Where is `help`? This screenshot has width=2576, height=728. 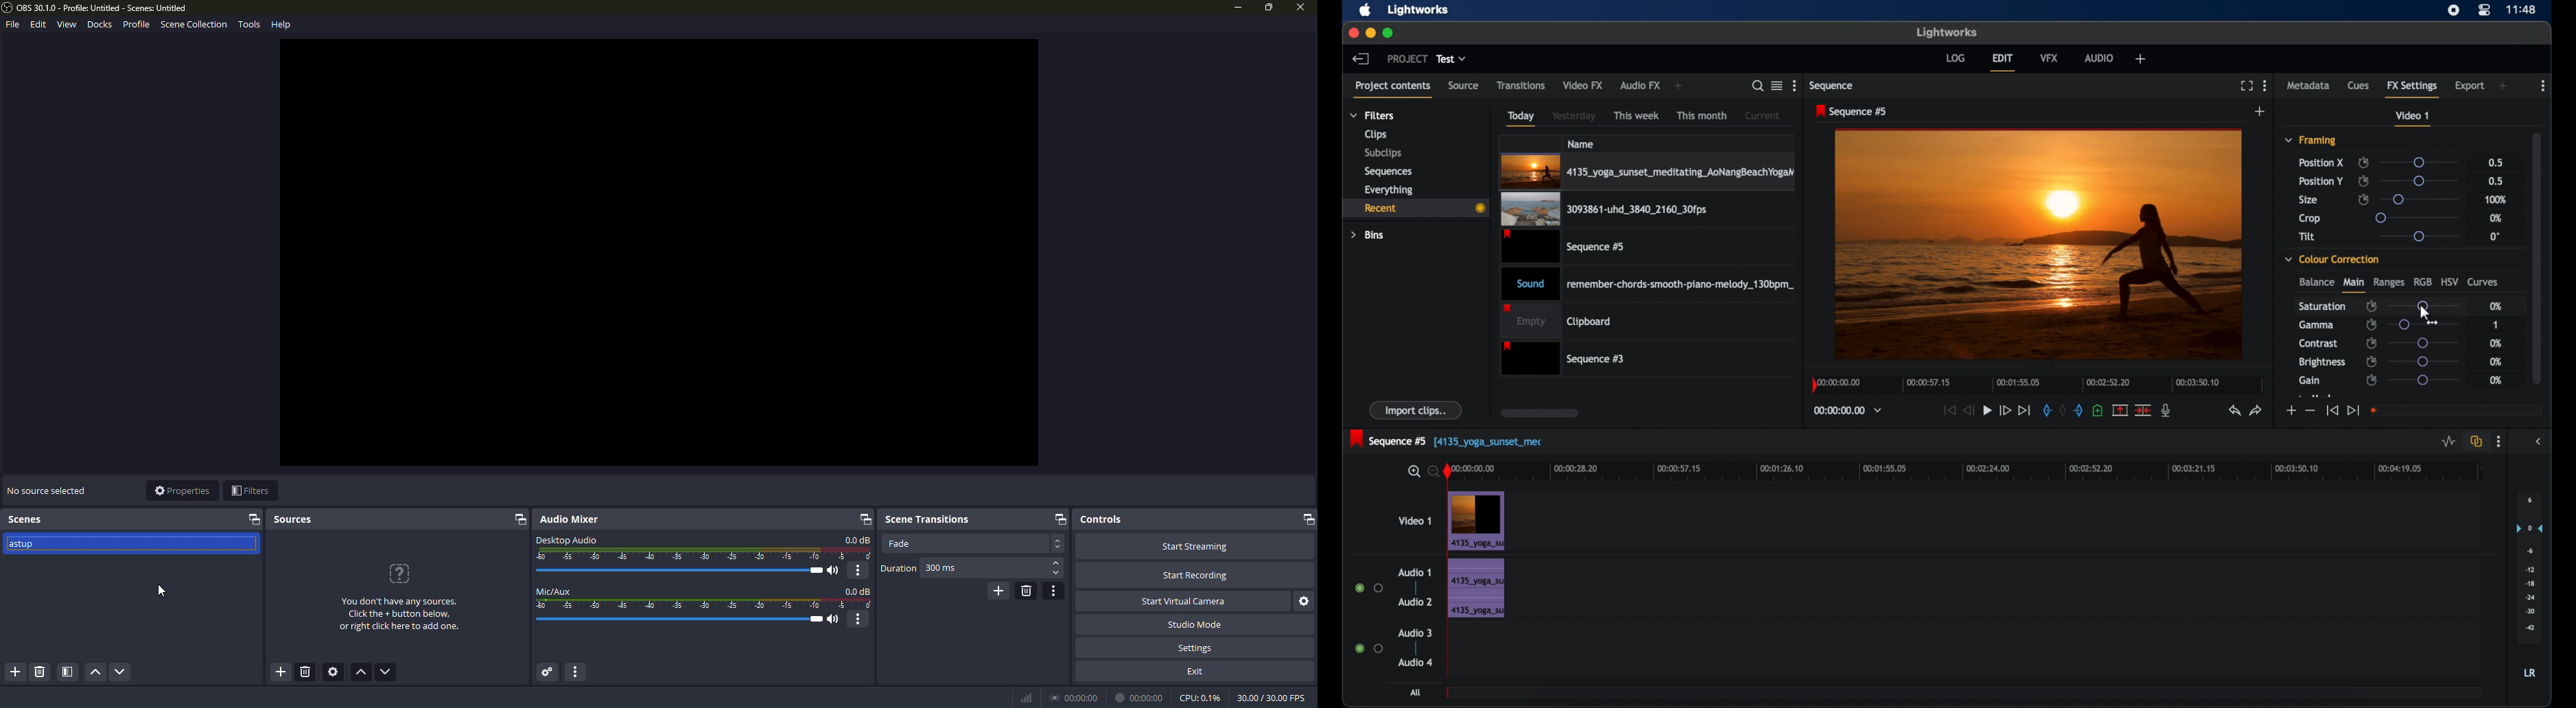 help is located at coordinates (283, 23).